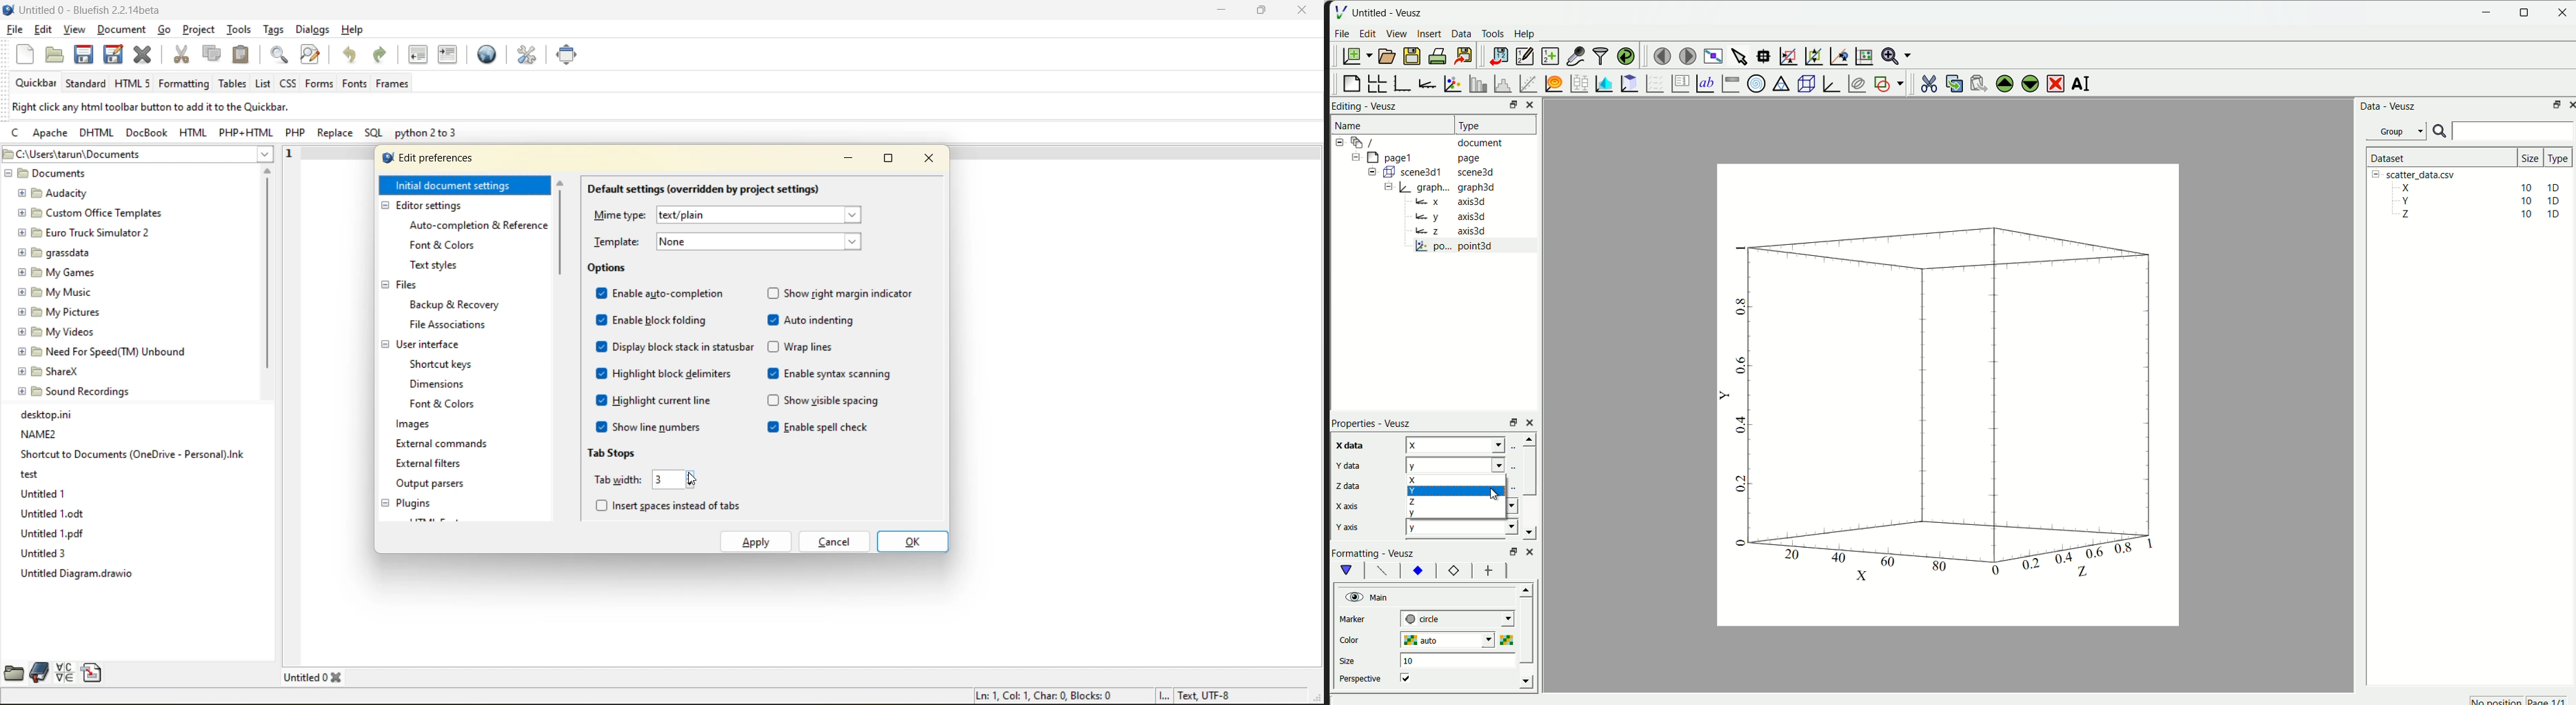 This screenshot has width=2576, height=728. What do you see at coordinates (273, 30) in the screenshot?
I see `tags` at bounding box center [273, 30].